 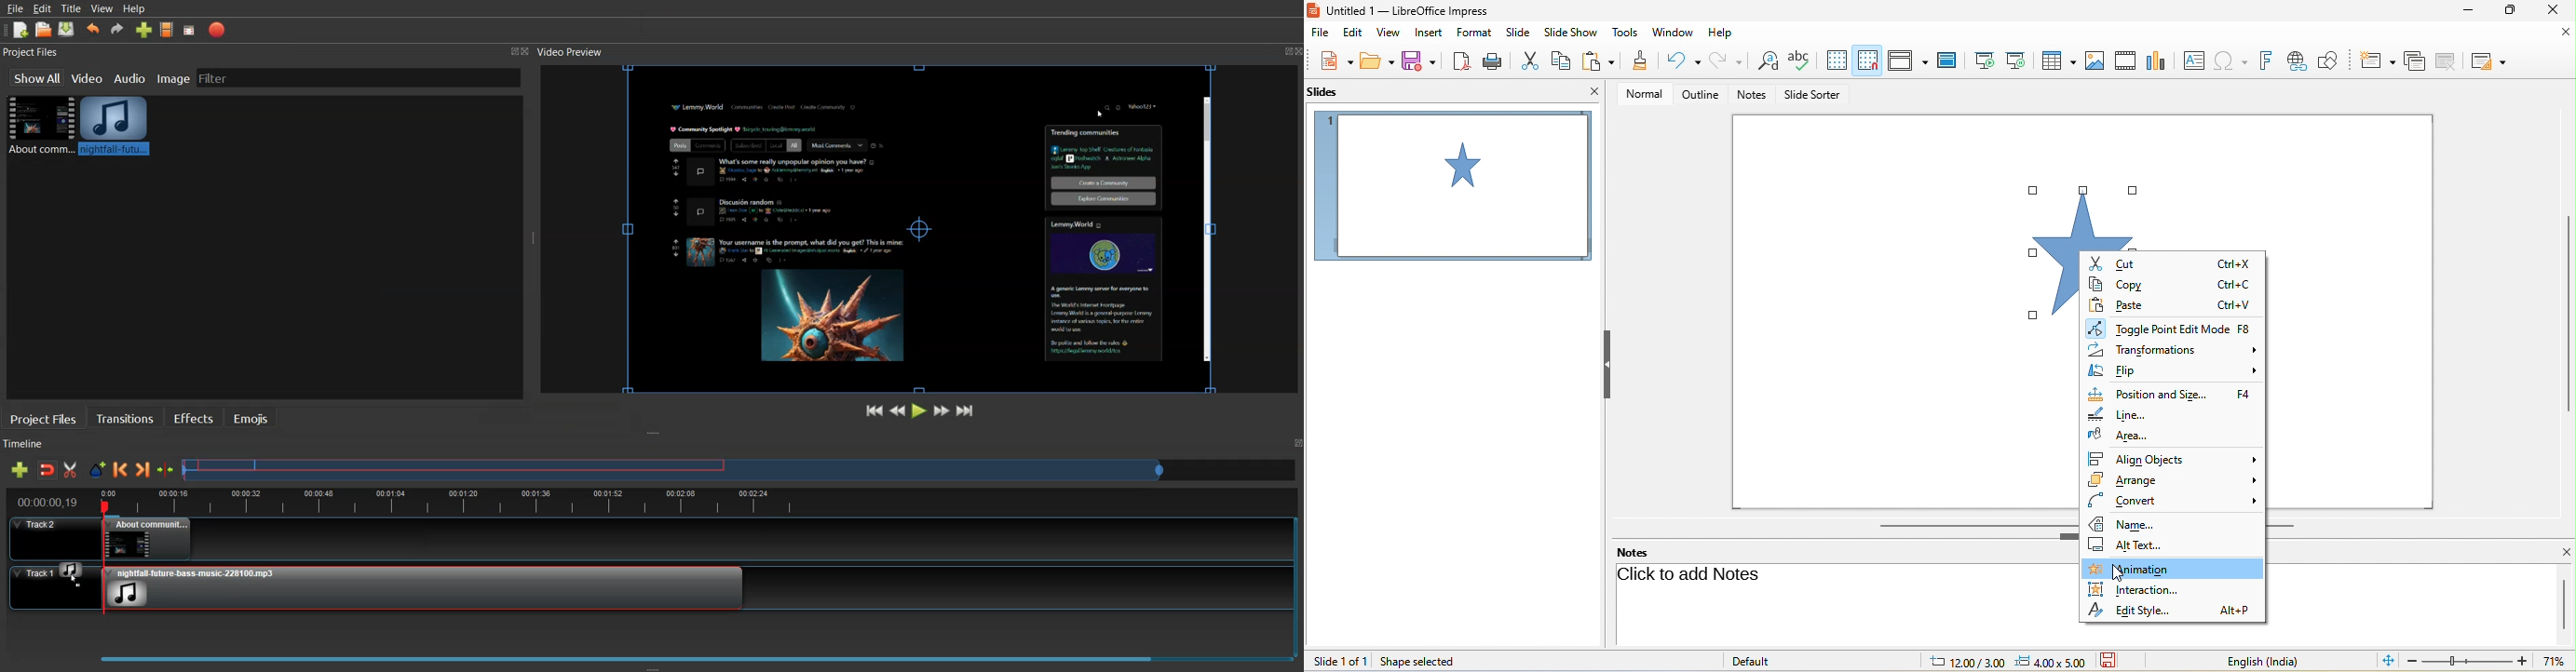 What do you see at coordinates (2554, 661) in the screenshot?
I see `current zoom` at bounding box center [2554, 661].